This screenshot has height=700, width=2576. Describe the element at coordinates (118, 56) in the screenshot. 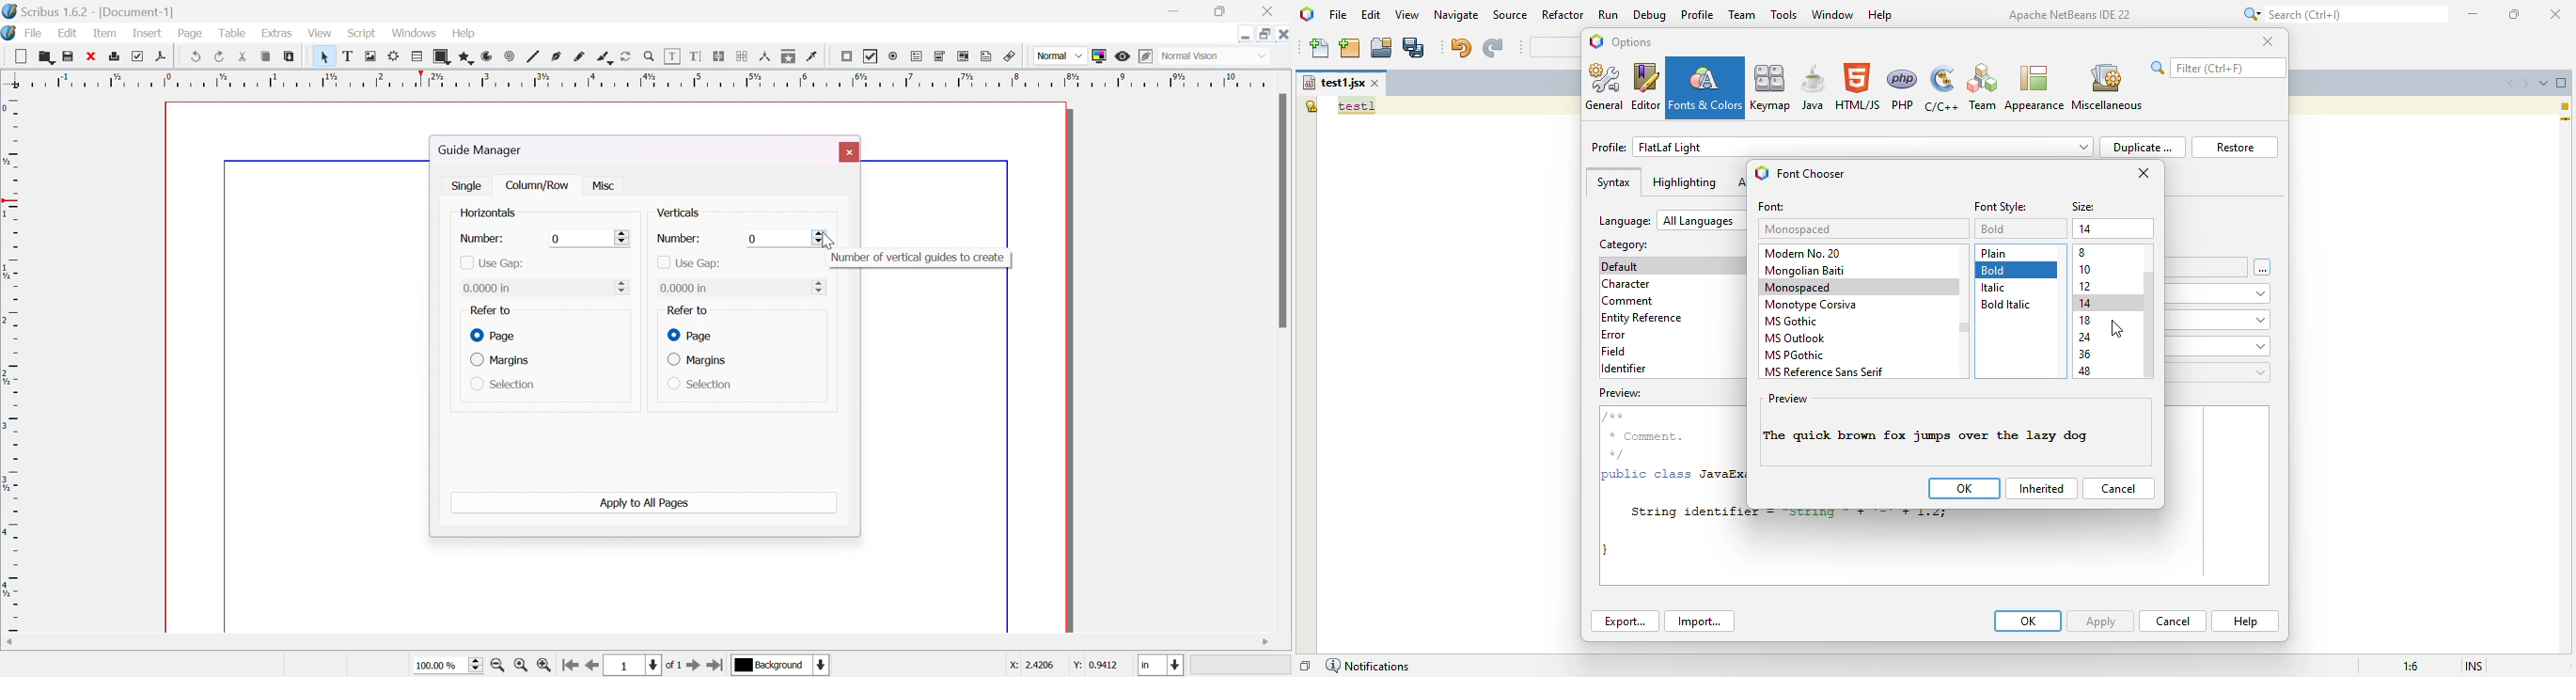

I see `print` at that location.